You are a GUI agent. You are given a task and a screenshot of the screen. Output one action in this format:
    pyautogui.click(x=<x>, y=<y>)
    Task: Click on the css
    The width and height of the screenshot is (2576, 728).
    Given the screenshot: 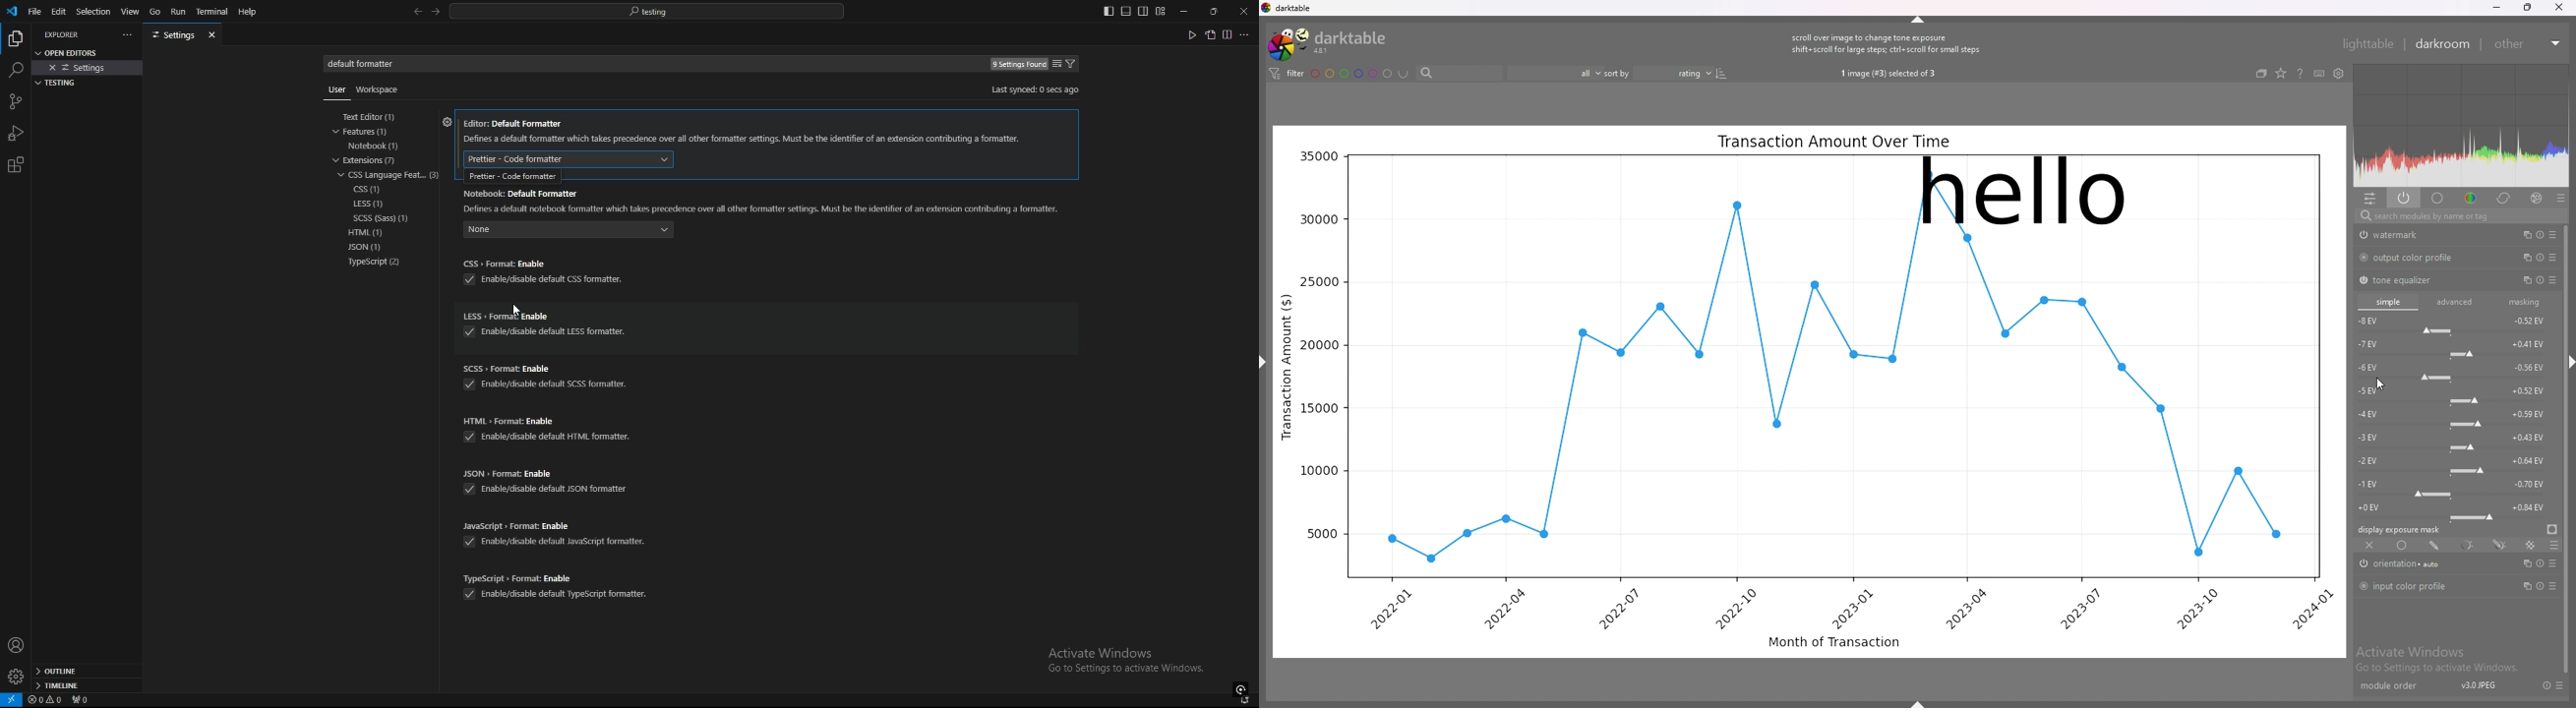 What is the action you would take?
    pyautogui.click(x=370, y=190)
    